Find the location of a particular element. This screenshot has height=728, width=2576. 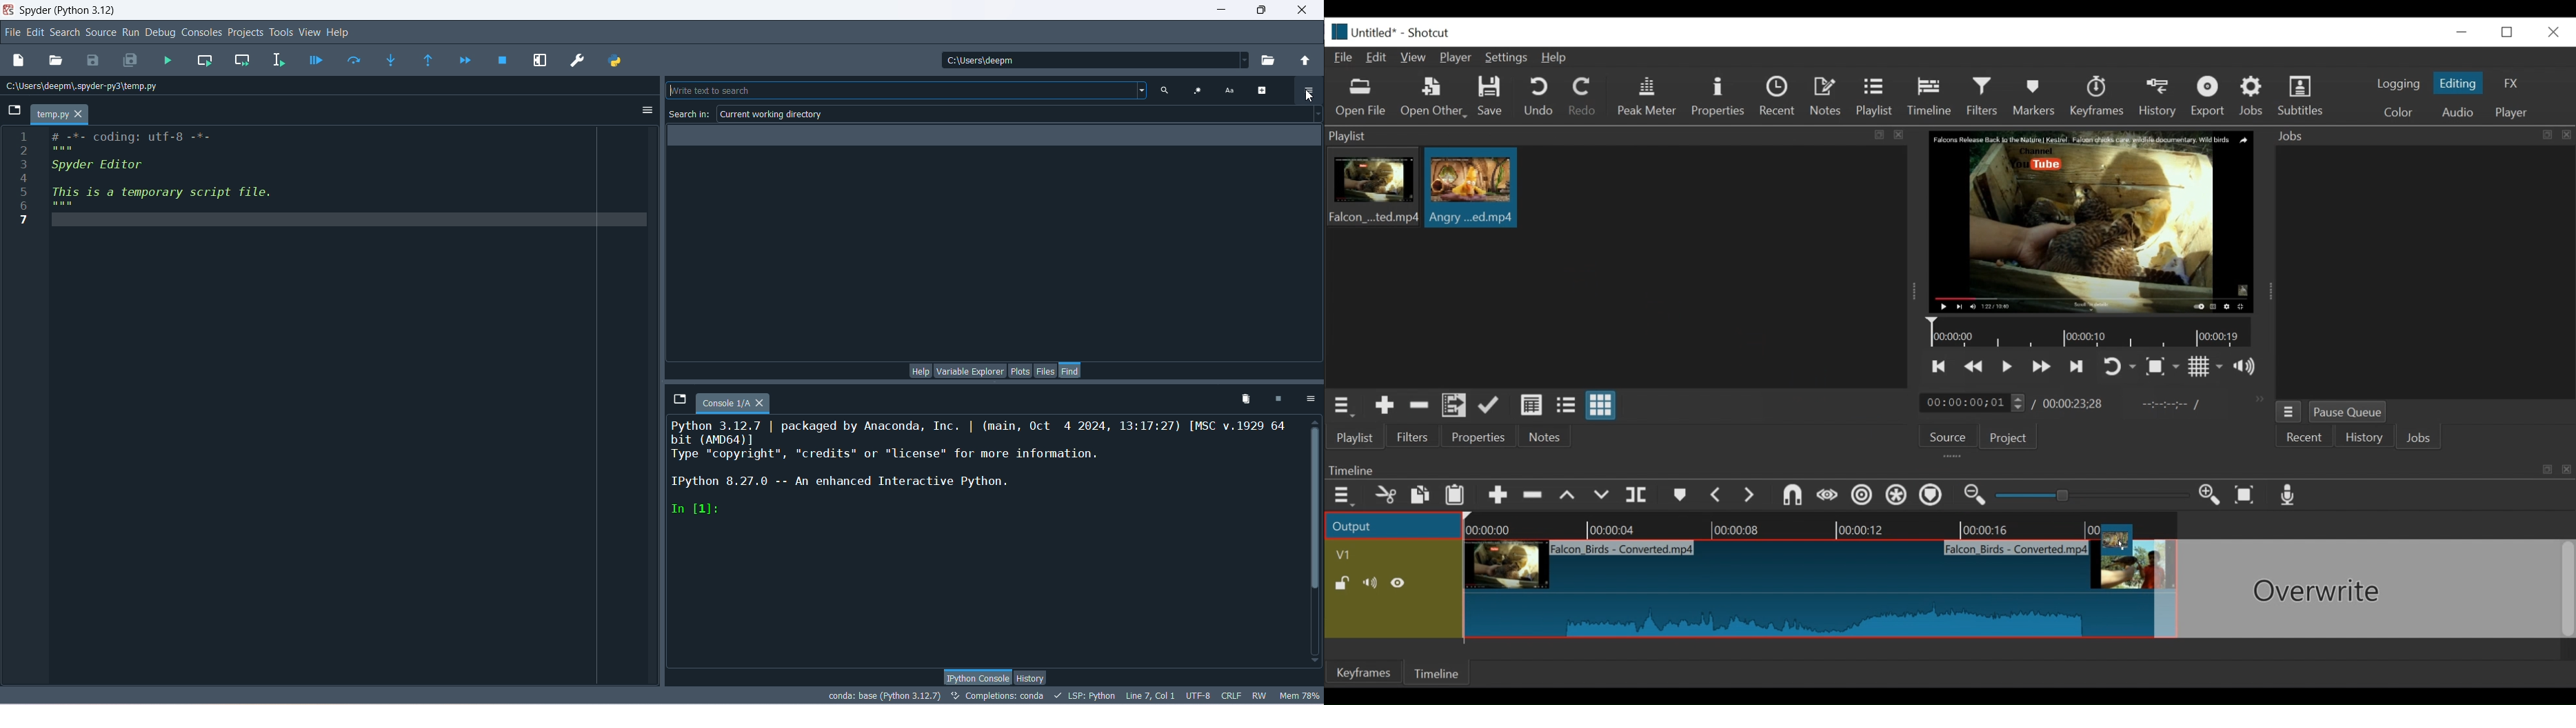

update is located at coordinates (1492, 408).